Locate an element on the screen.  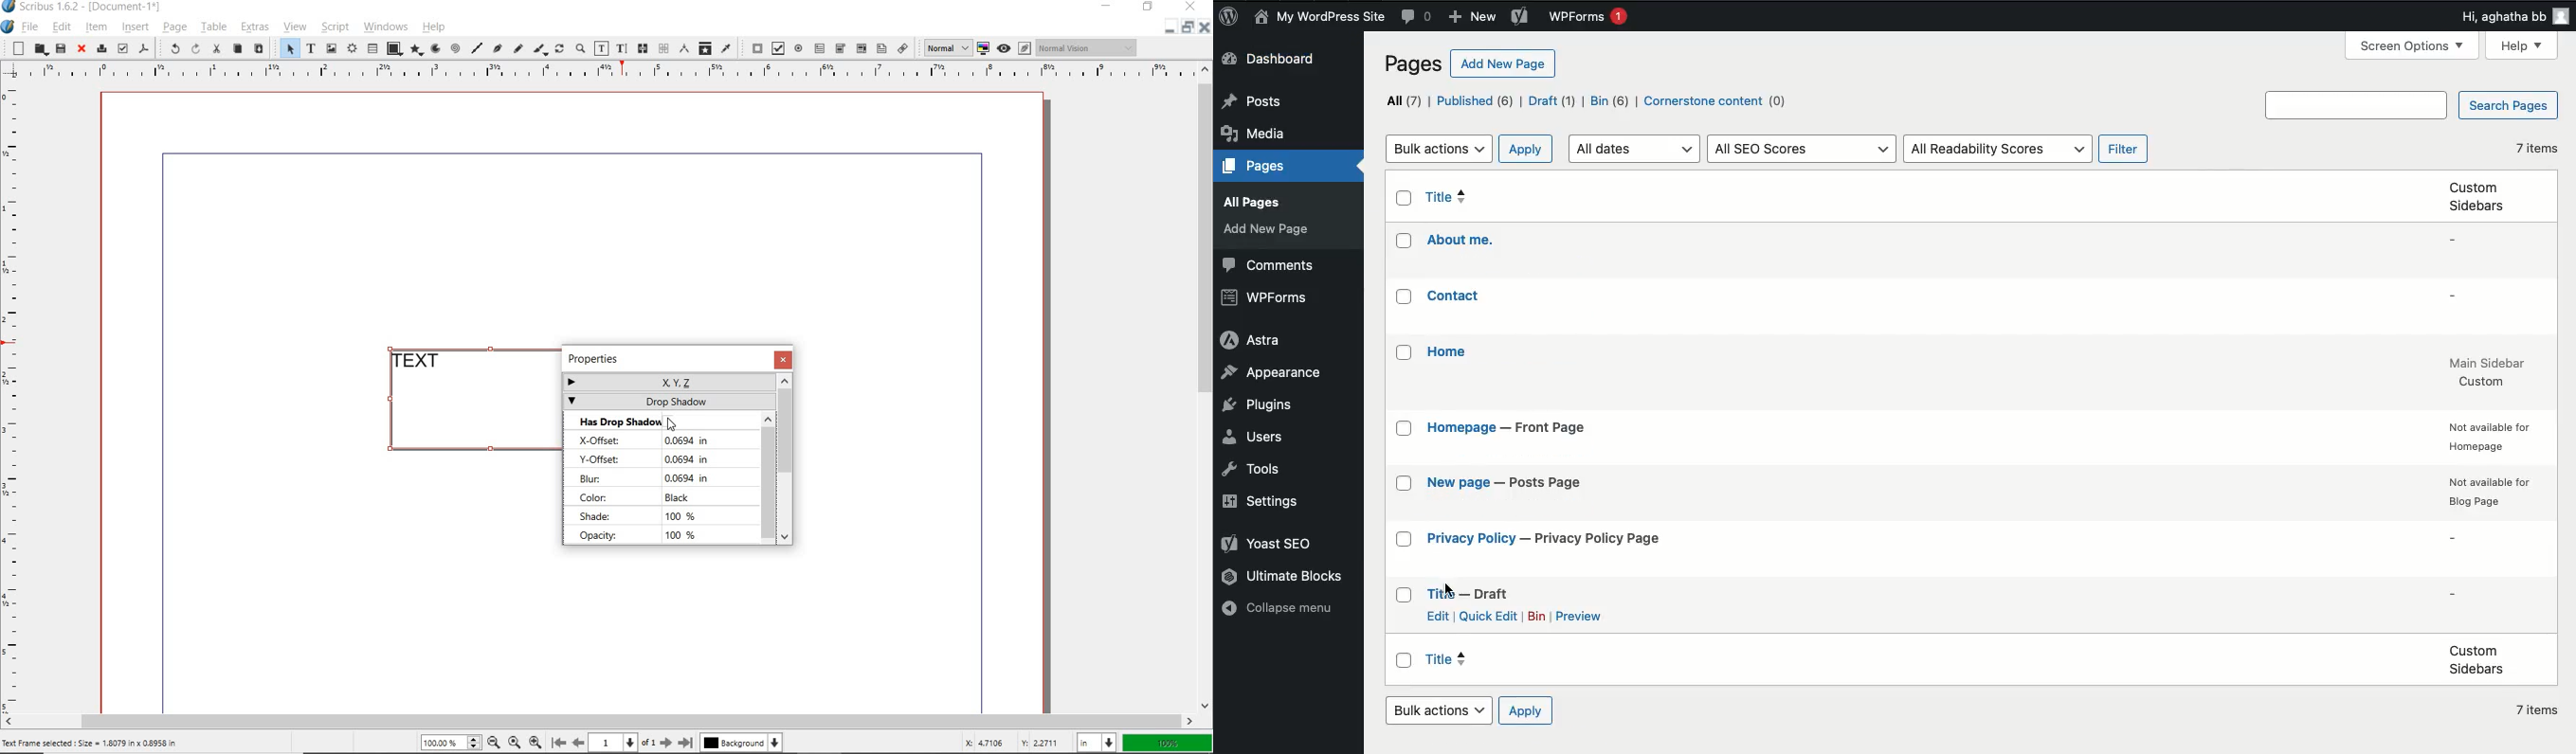
Checkbox is located at coordinates (1406, 242).